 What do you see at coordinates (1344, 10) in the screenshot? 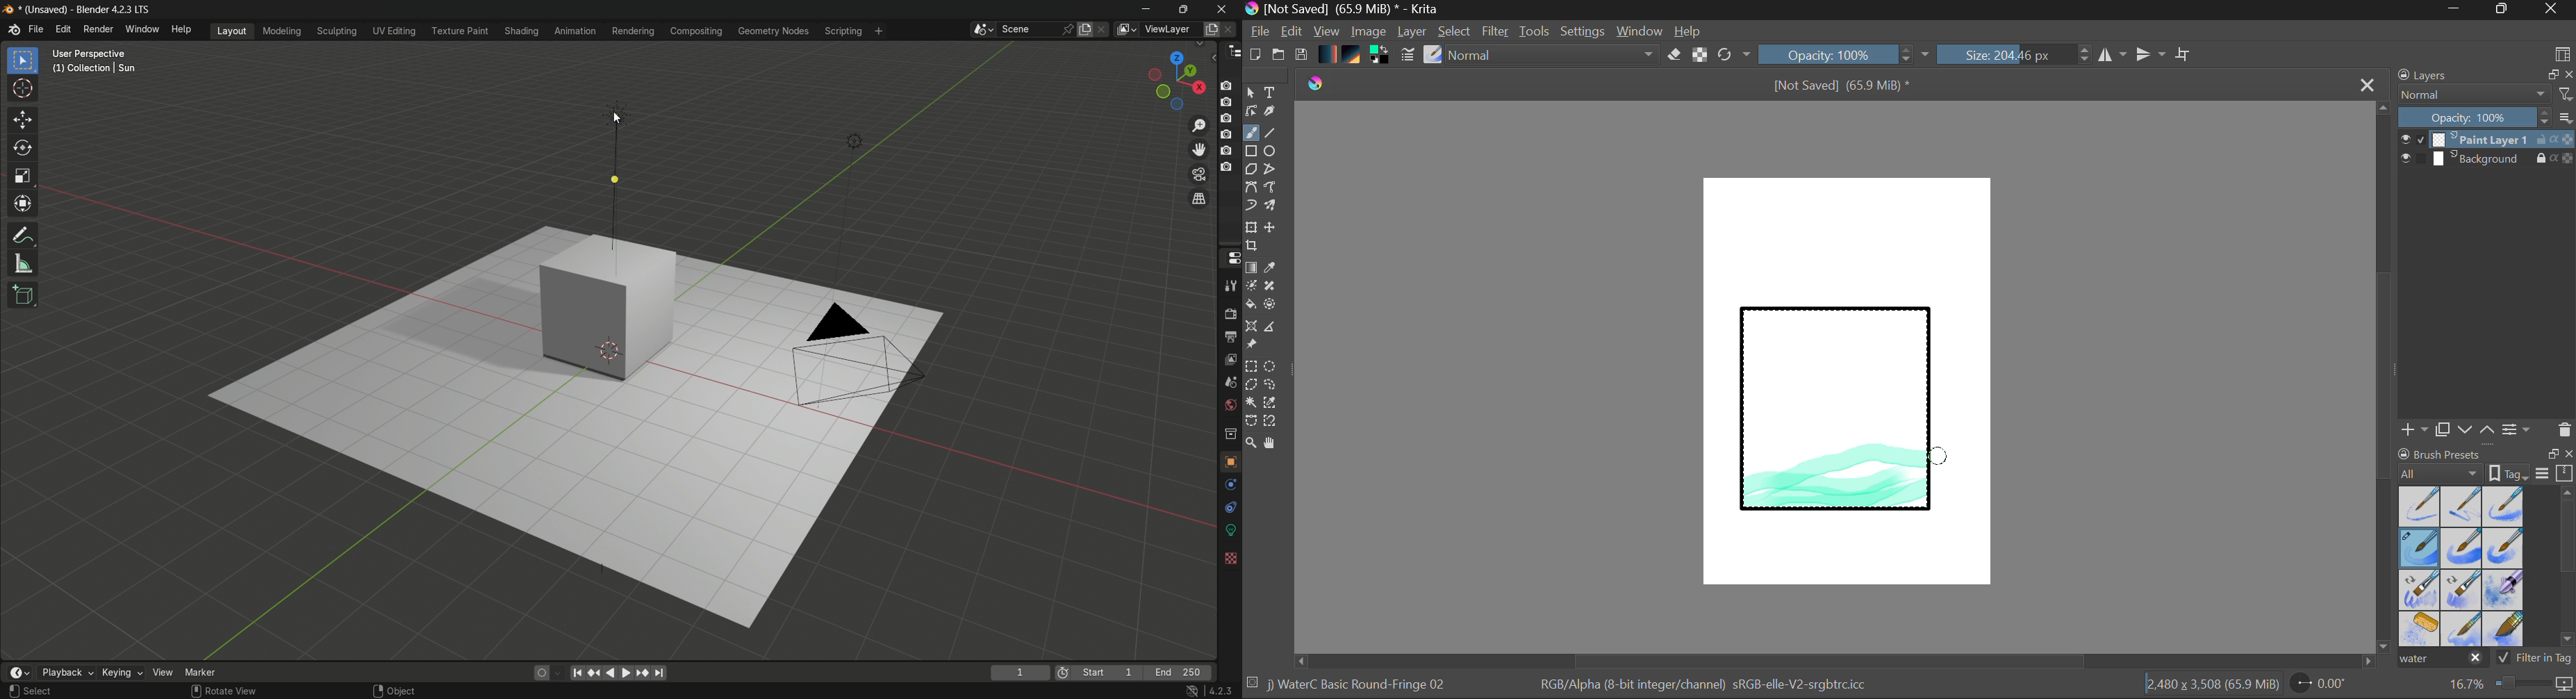
I see `Window Title` at bounding box center [1344, 10].